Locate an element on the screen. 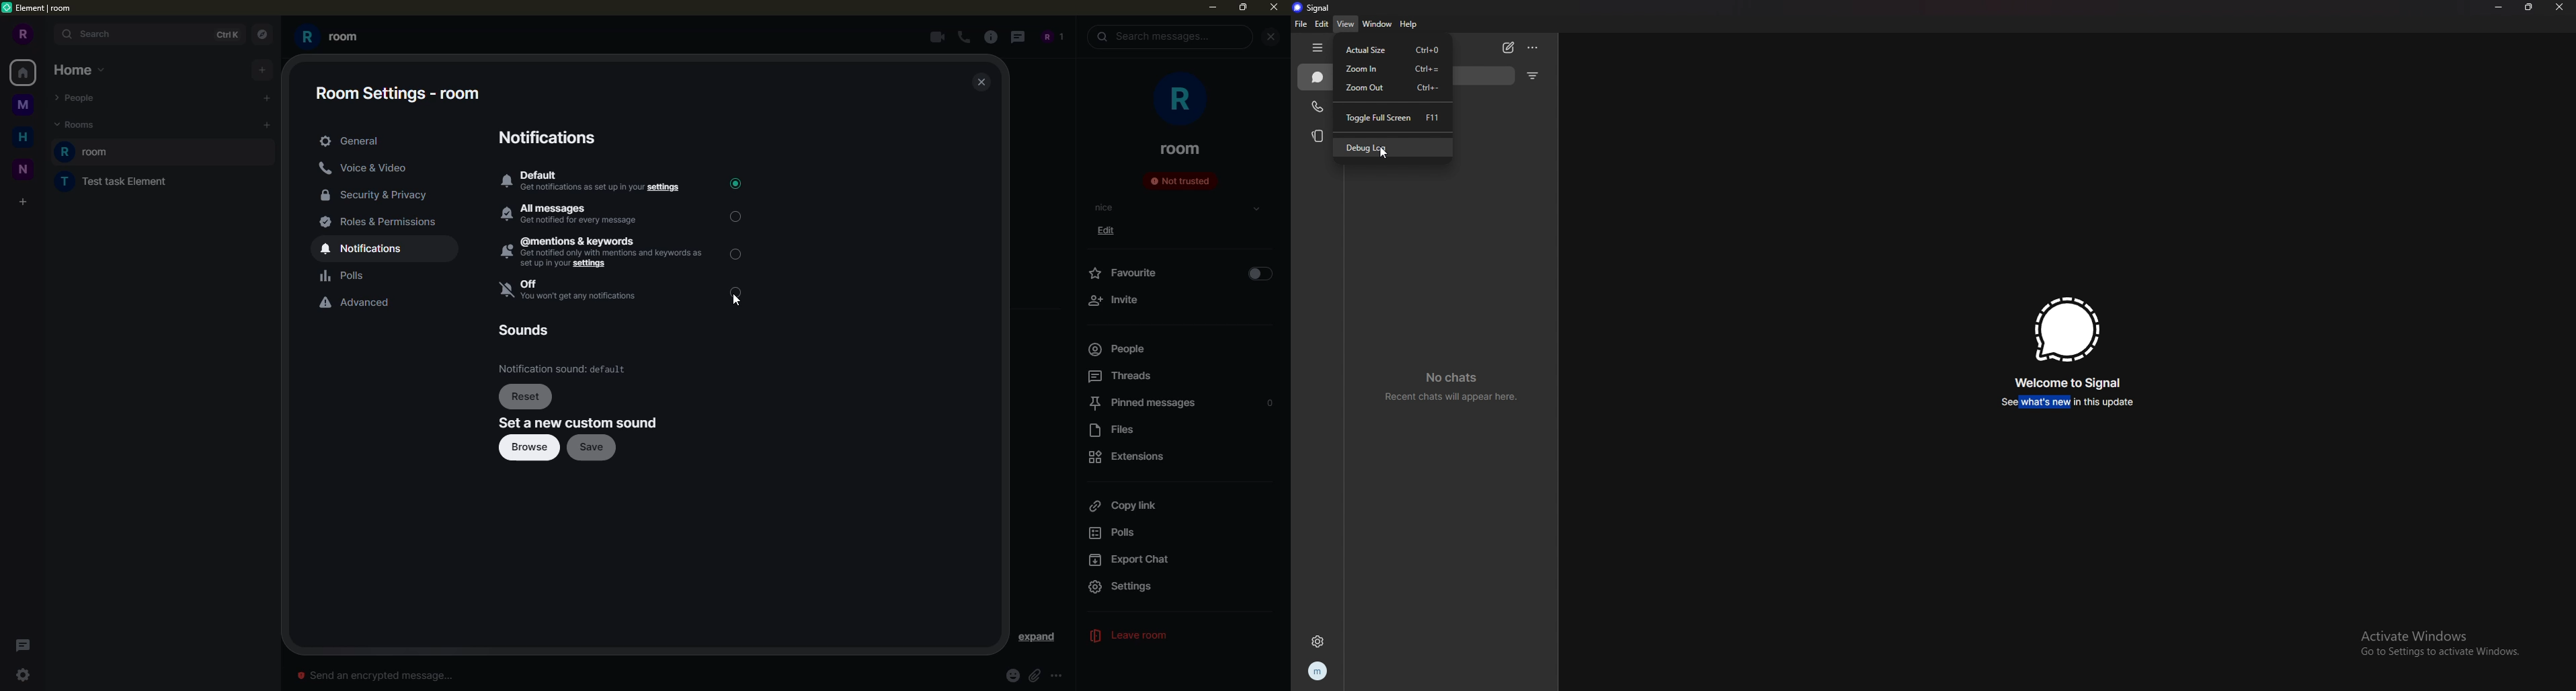 This screenshot has height=700, width=2576. settings is located at coordinates (26, 675).